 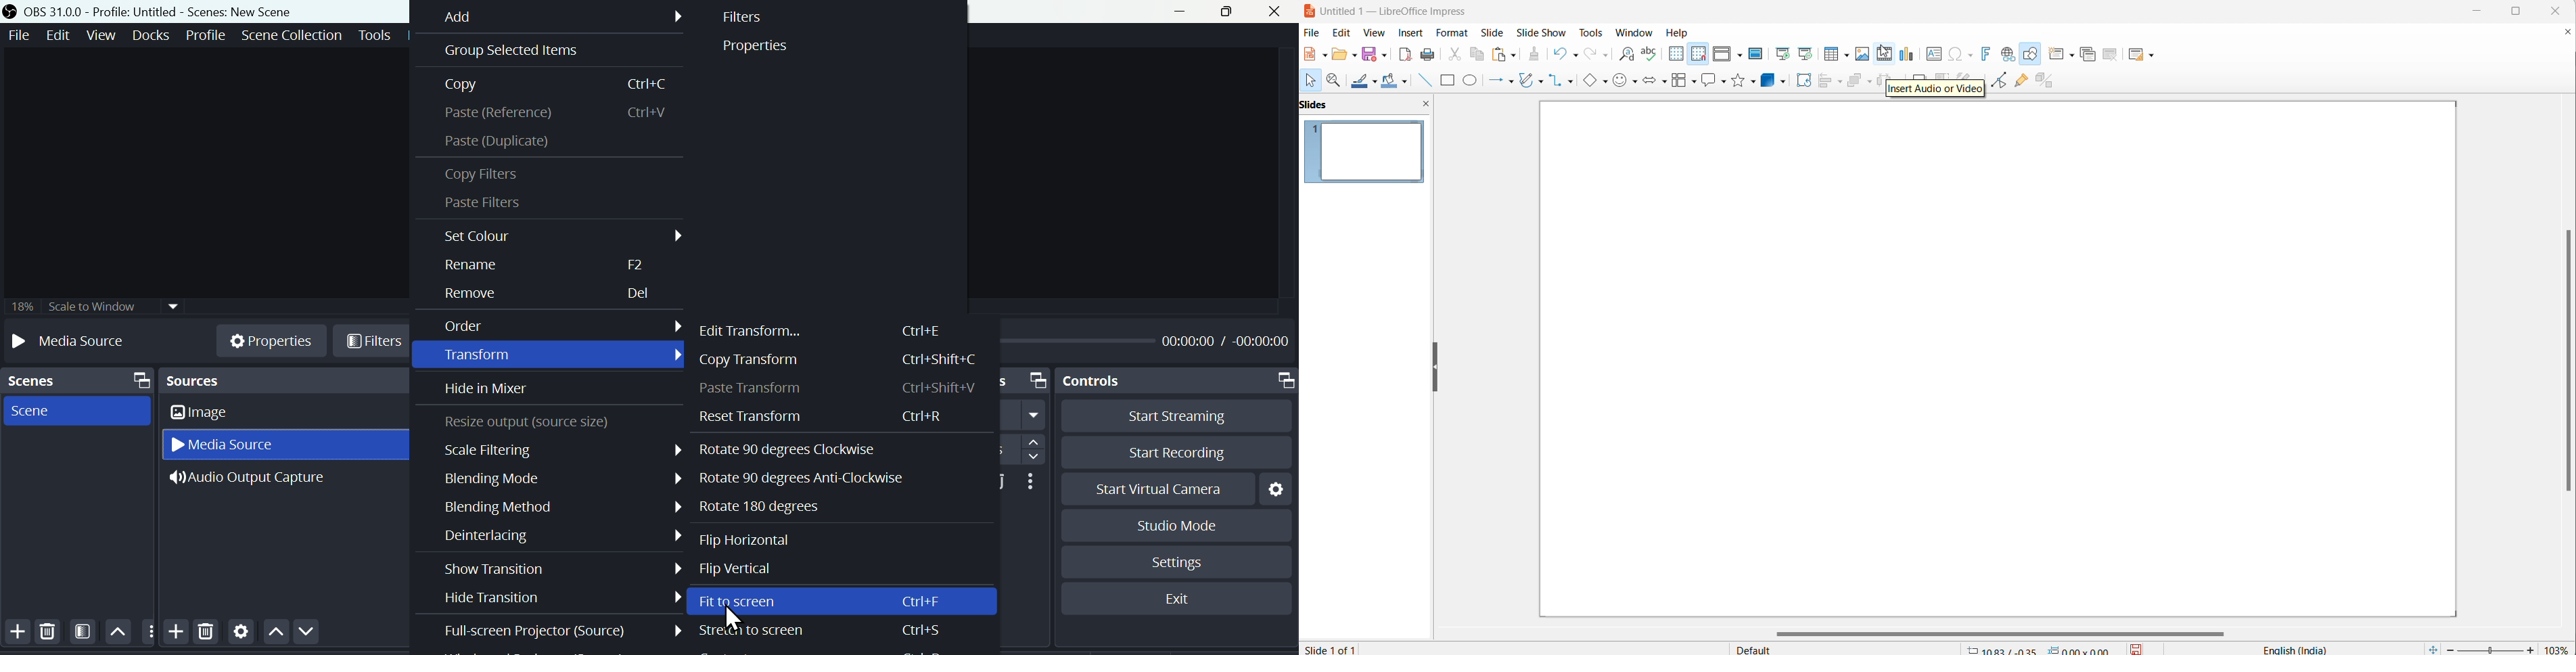 I want to click on Add, so click(x=16, y=633).